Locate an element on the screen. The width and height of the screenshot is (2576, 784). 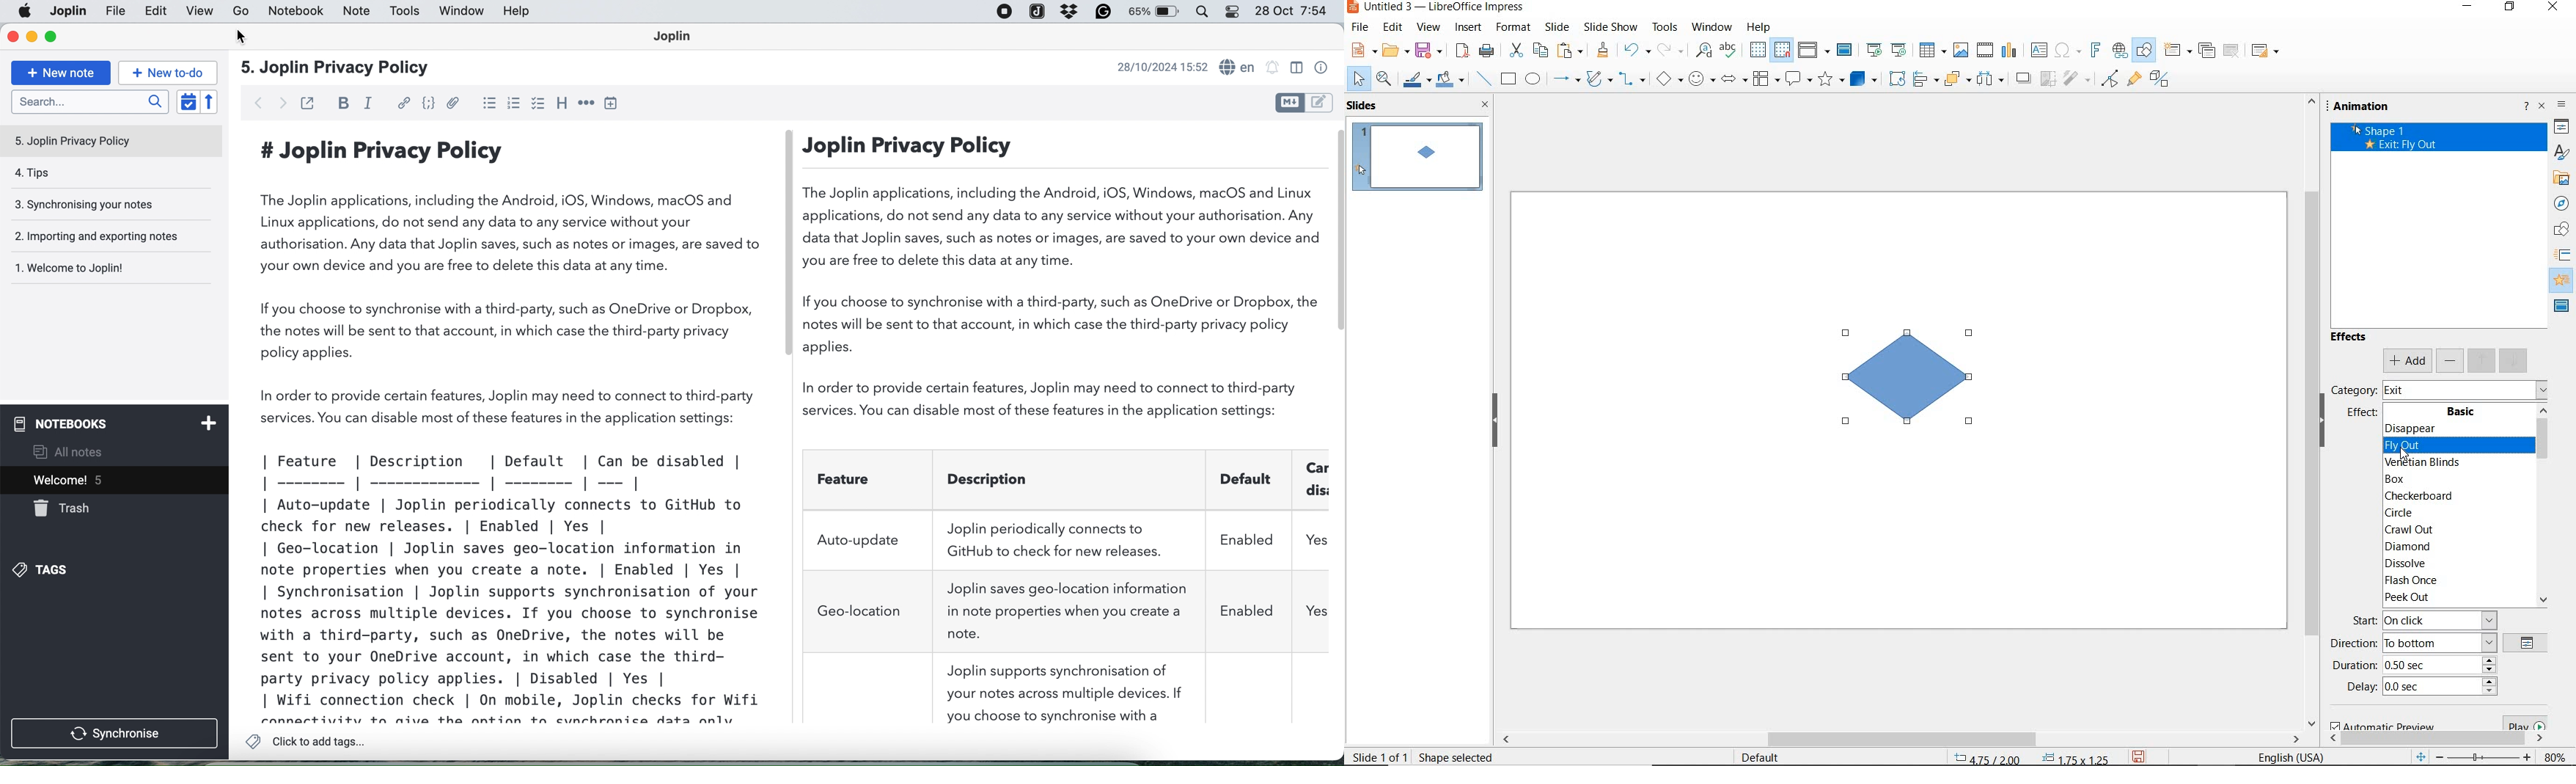
delete slides is located at coordinates (2232, 51).